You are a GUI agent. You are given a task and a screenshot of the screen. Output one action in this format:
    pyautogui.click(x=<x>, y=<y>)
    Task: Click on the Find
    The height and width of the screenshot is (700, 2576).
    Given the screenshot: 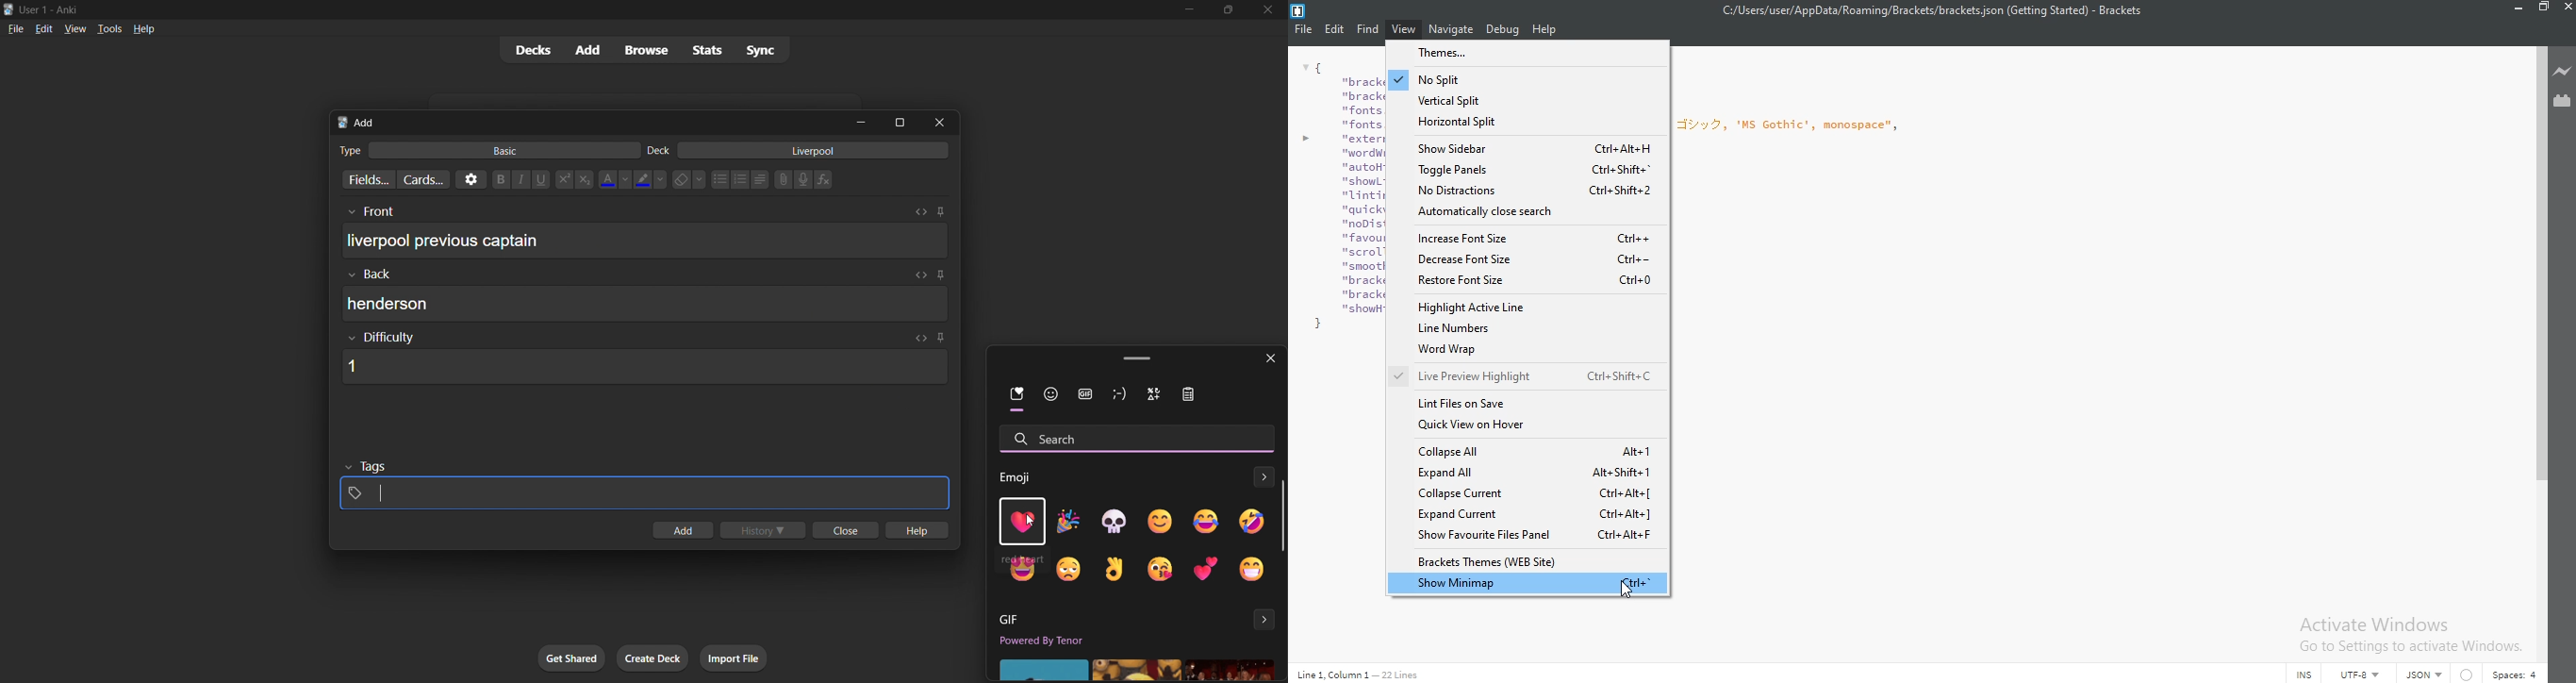 What is the action you would take?
    pyautogui.click(x=1368, y=28)
    